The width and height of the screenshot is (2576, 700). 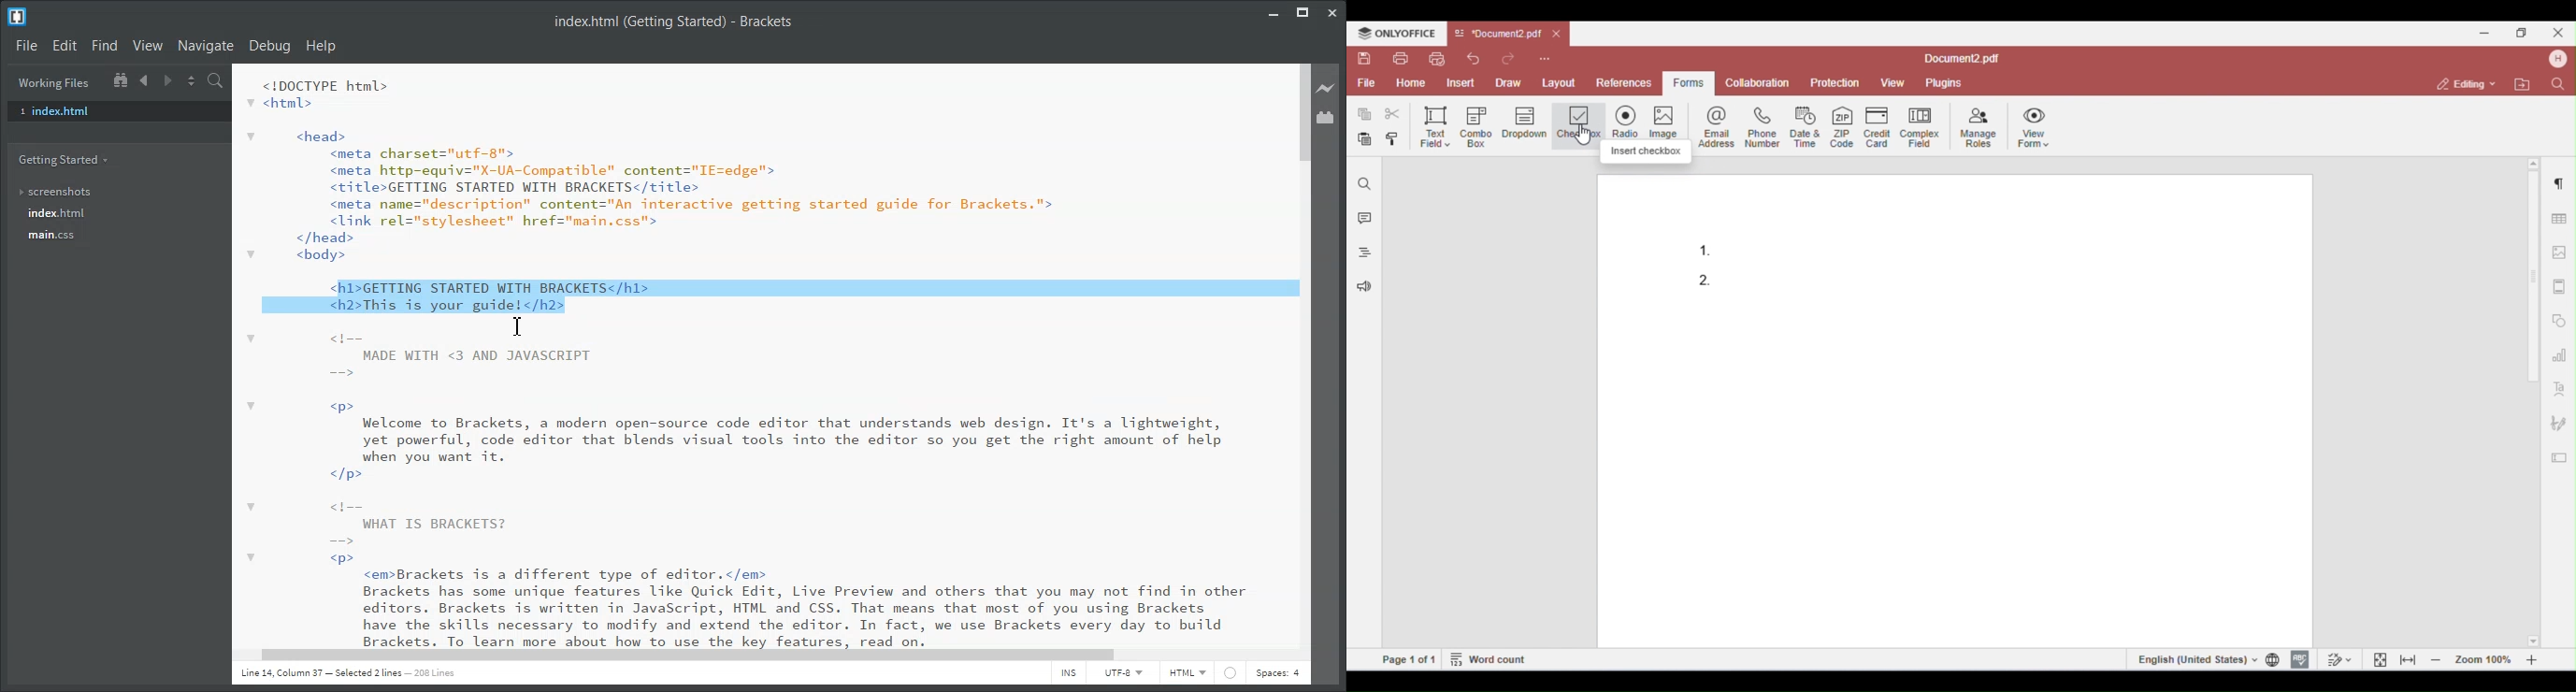 I want to click on File, so click(x=25, y=45).